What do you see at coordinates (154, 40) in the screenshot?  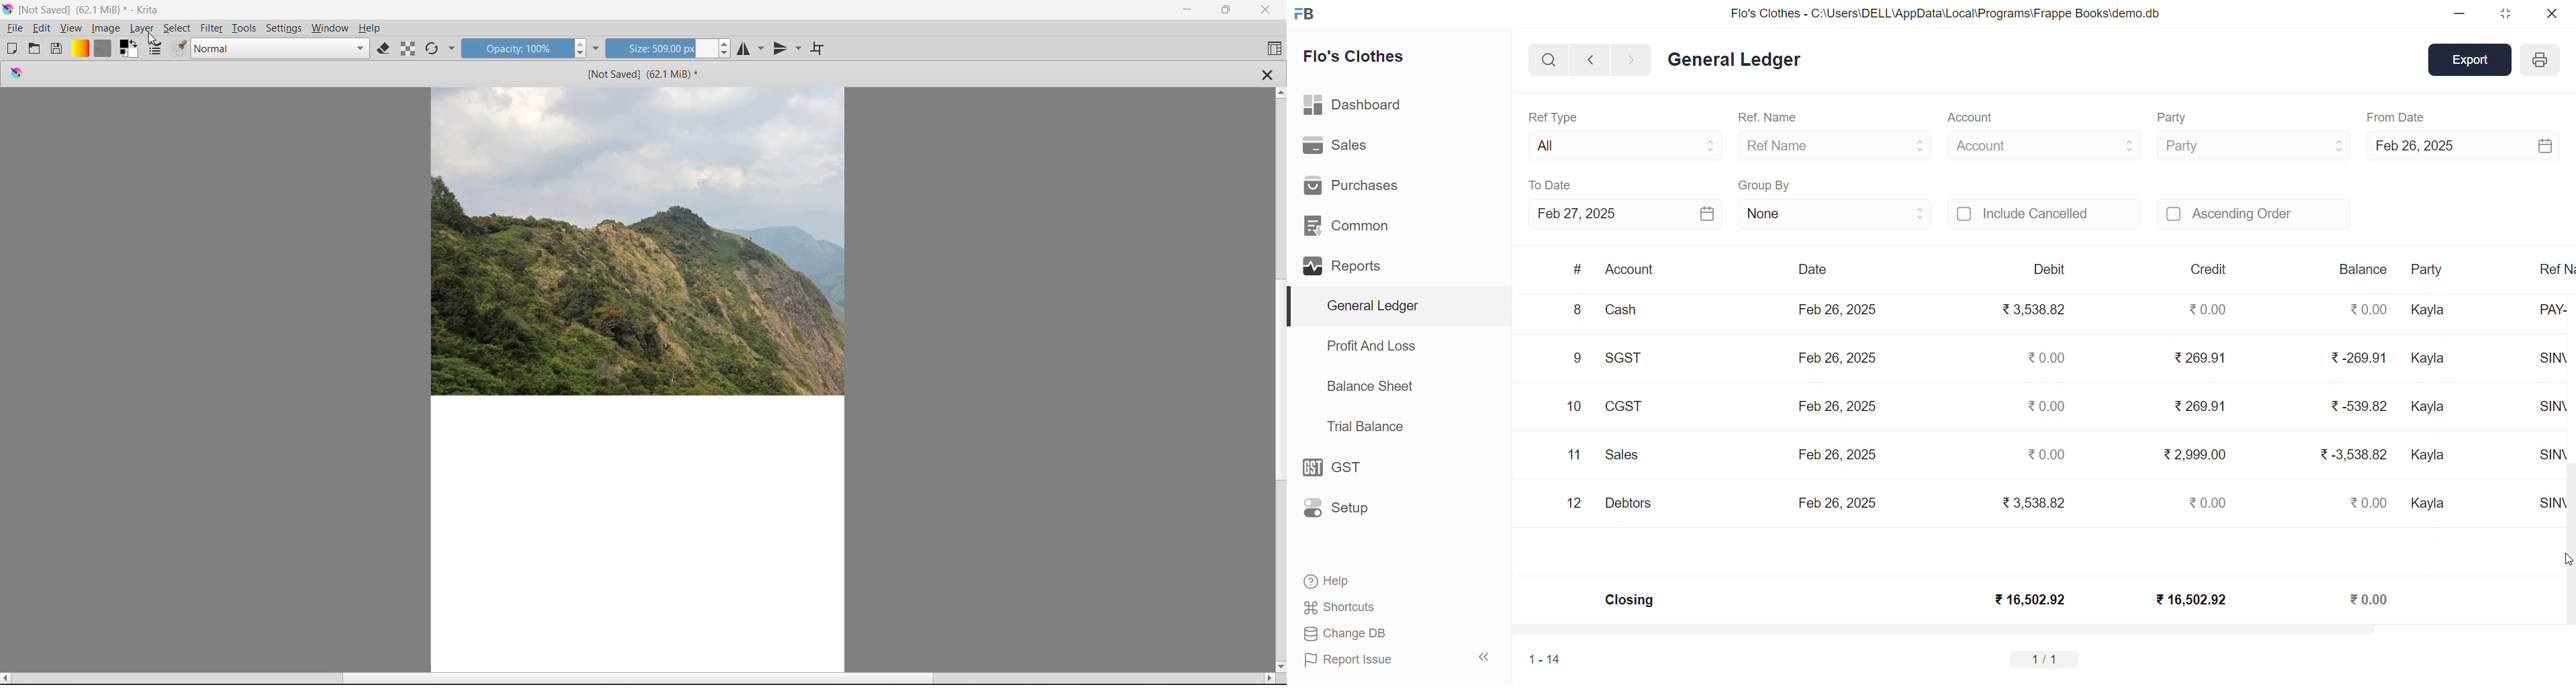 I see `cursor` at bounding box center [154, 40].